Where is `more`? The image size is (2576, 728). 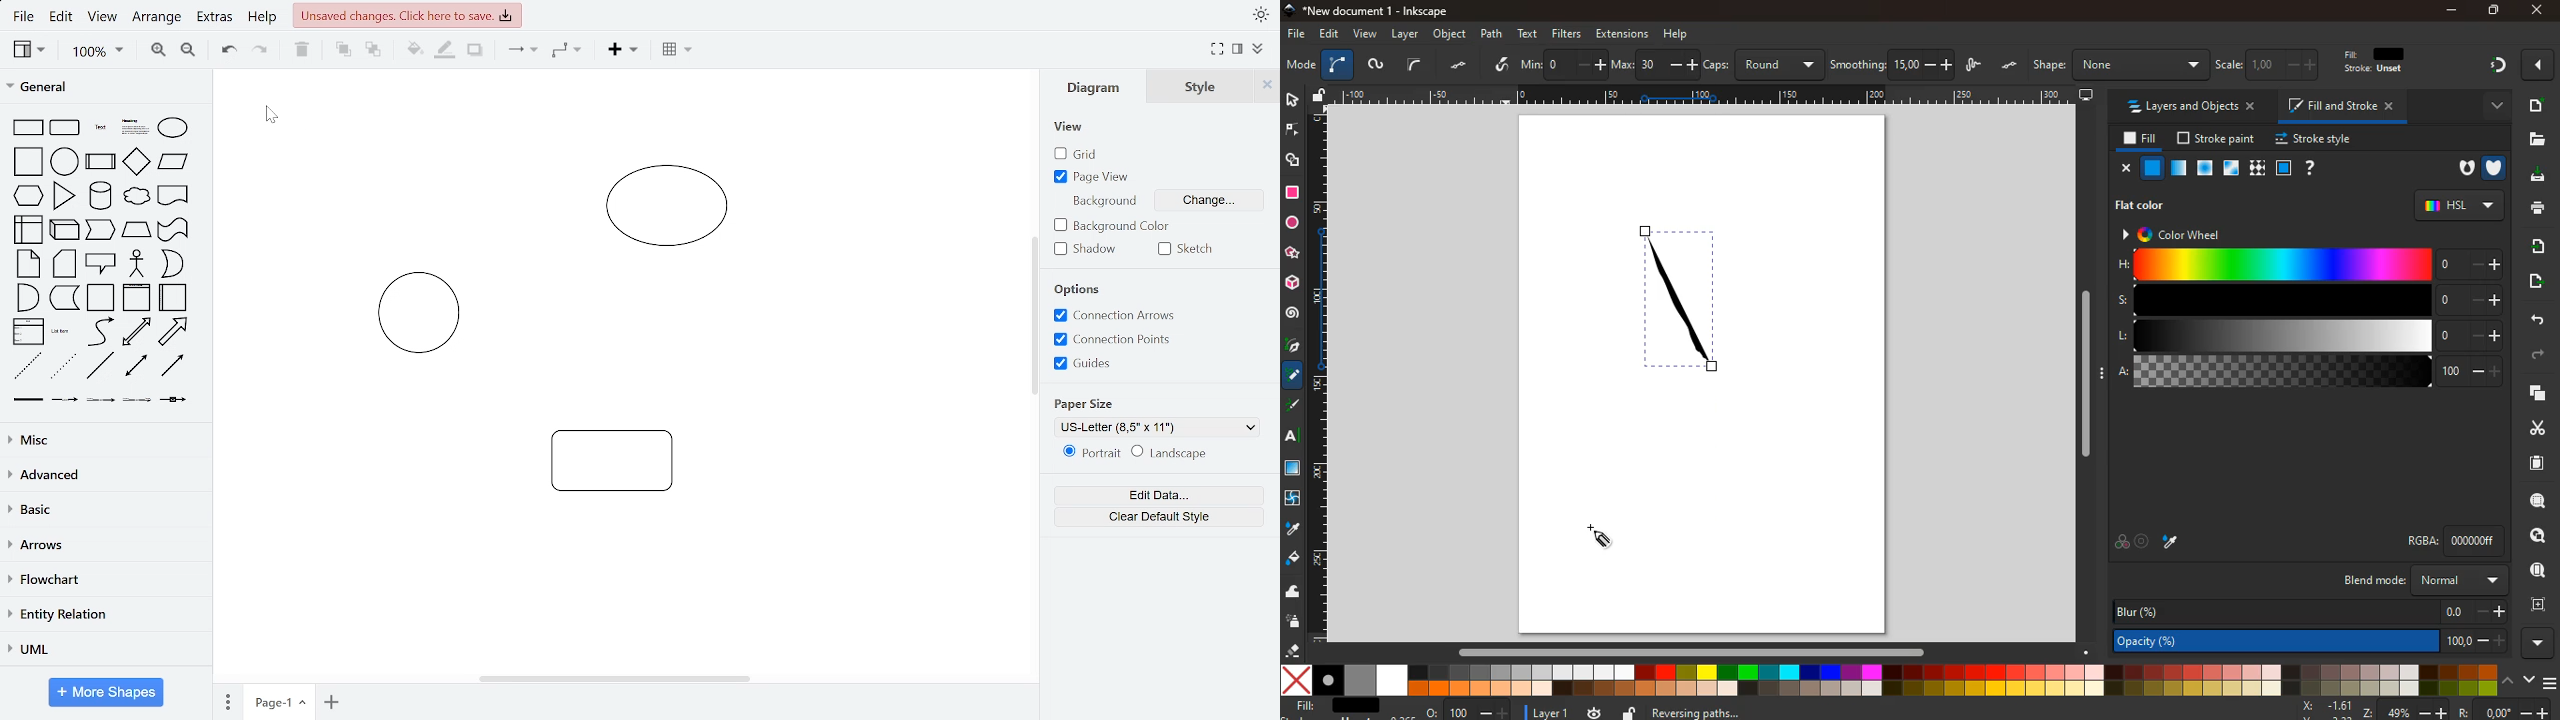
more is located at coordinates (2539, 643).